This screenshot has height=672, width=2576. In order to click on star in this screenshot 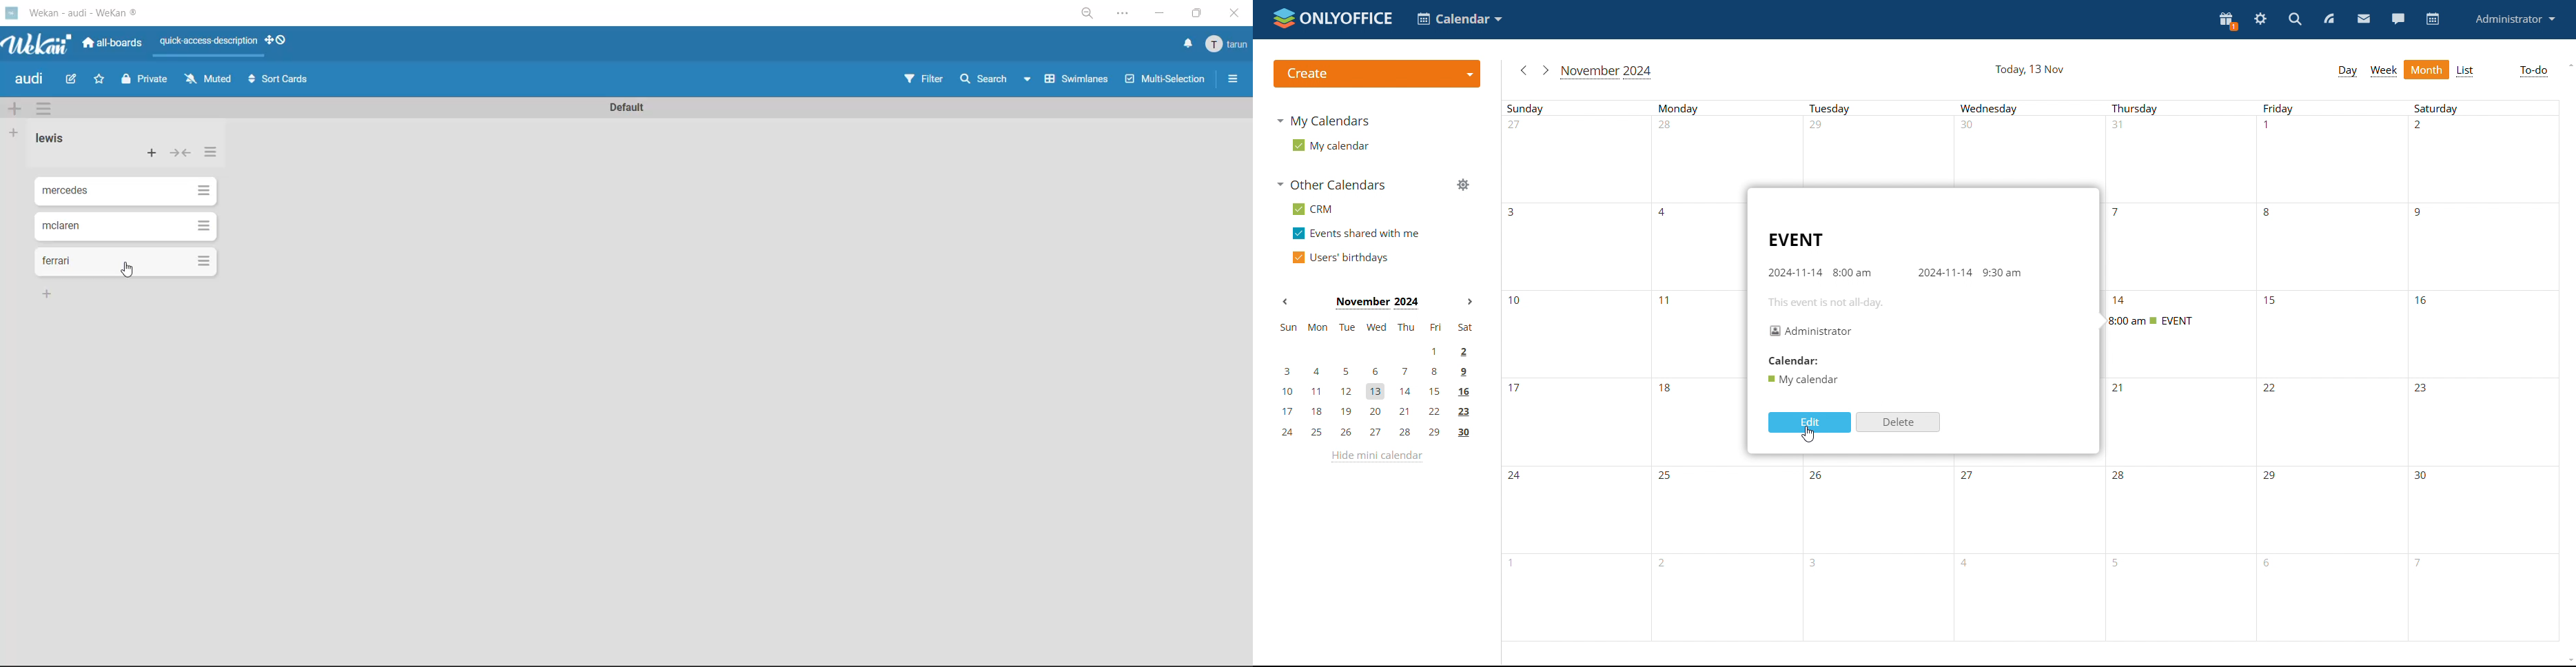, I will do `click(99, 80)`.